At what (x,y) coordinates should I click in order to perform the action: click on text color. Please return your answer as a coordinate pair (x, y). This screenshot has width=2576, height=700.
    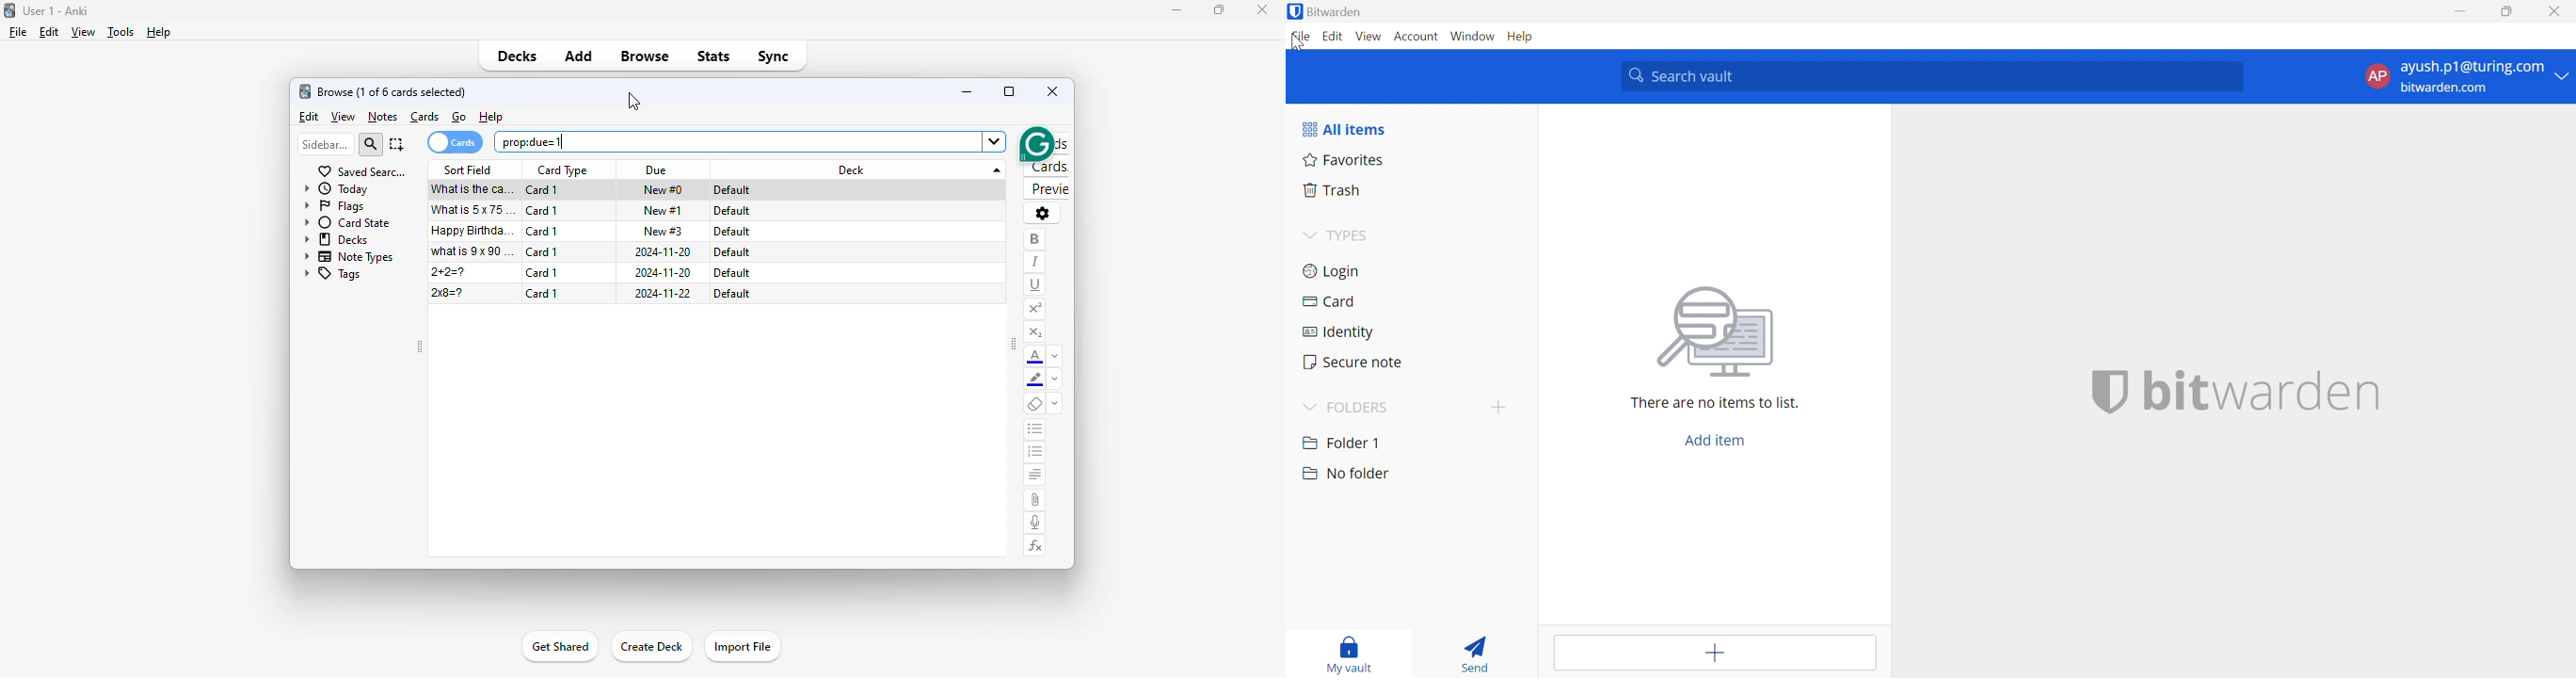
    Looking at the image, I should click on (1035, 357).